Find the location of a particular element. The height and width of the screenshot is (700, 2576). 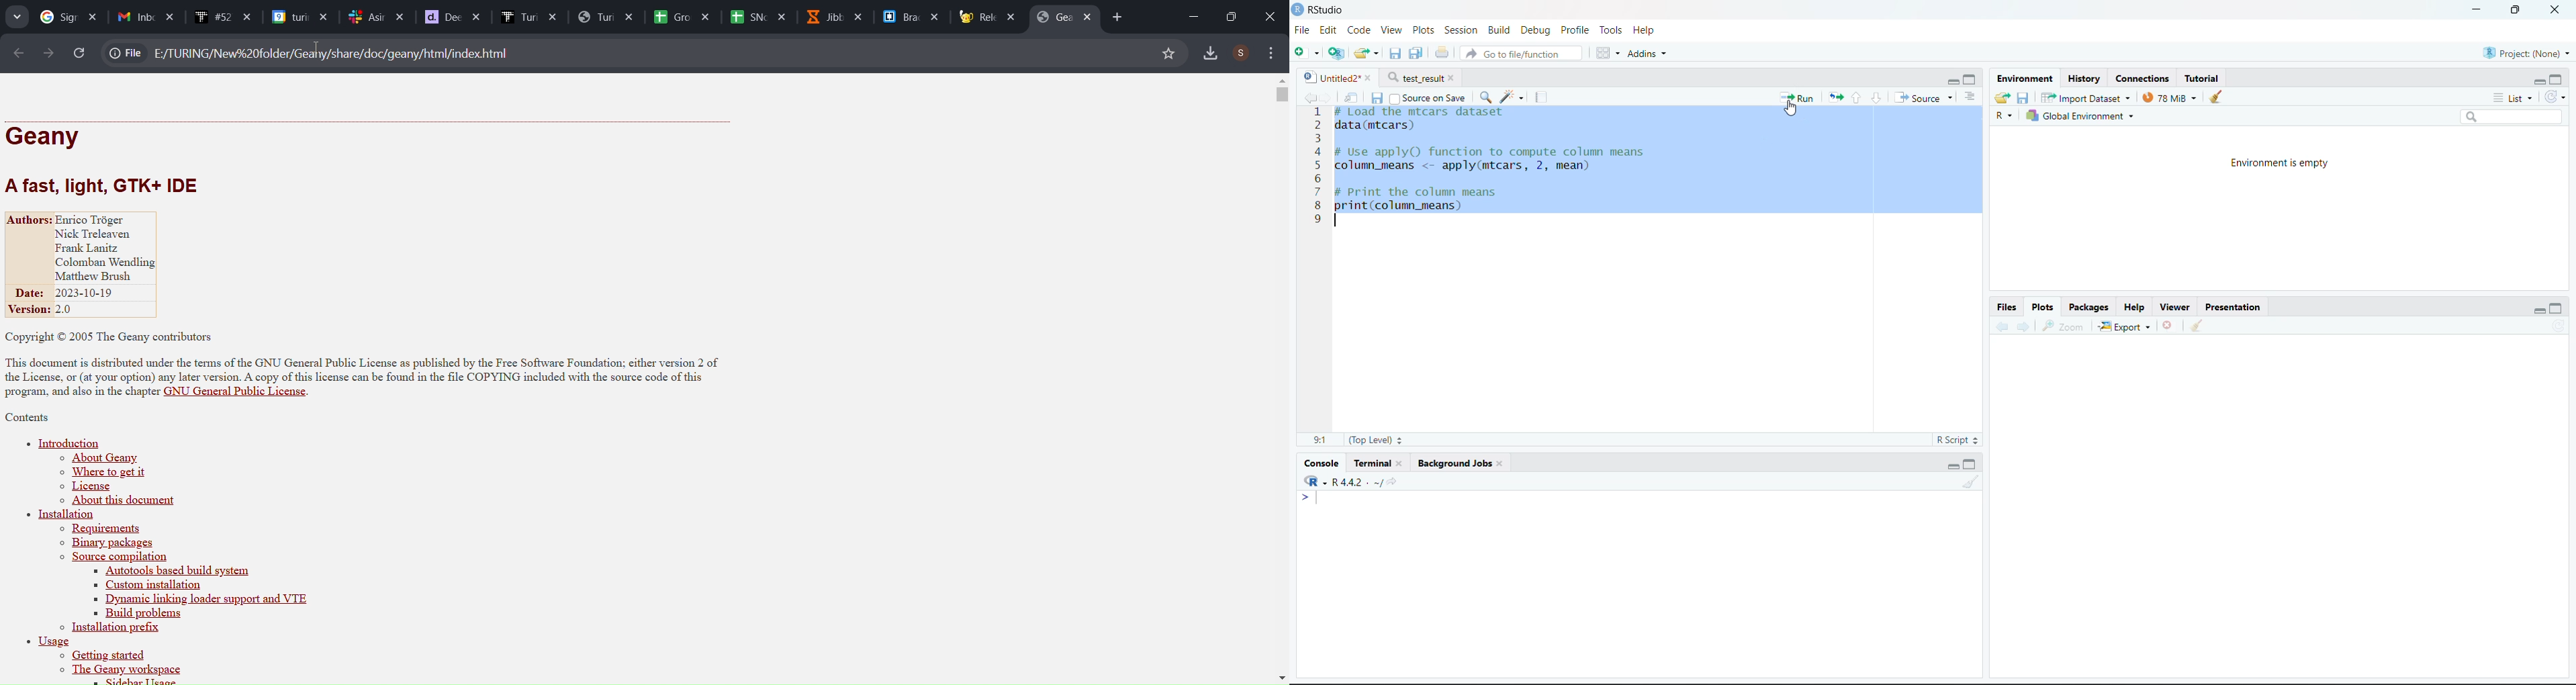

Session is located at coordinates (1460, 29).